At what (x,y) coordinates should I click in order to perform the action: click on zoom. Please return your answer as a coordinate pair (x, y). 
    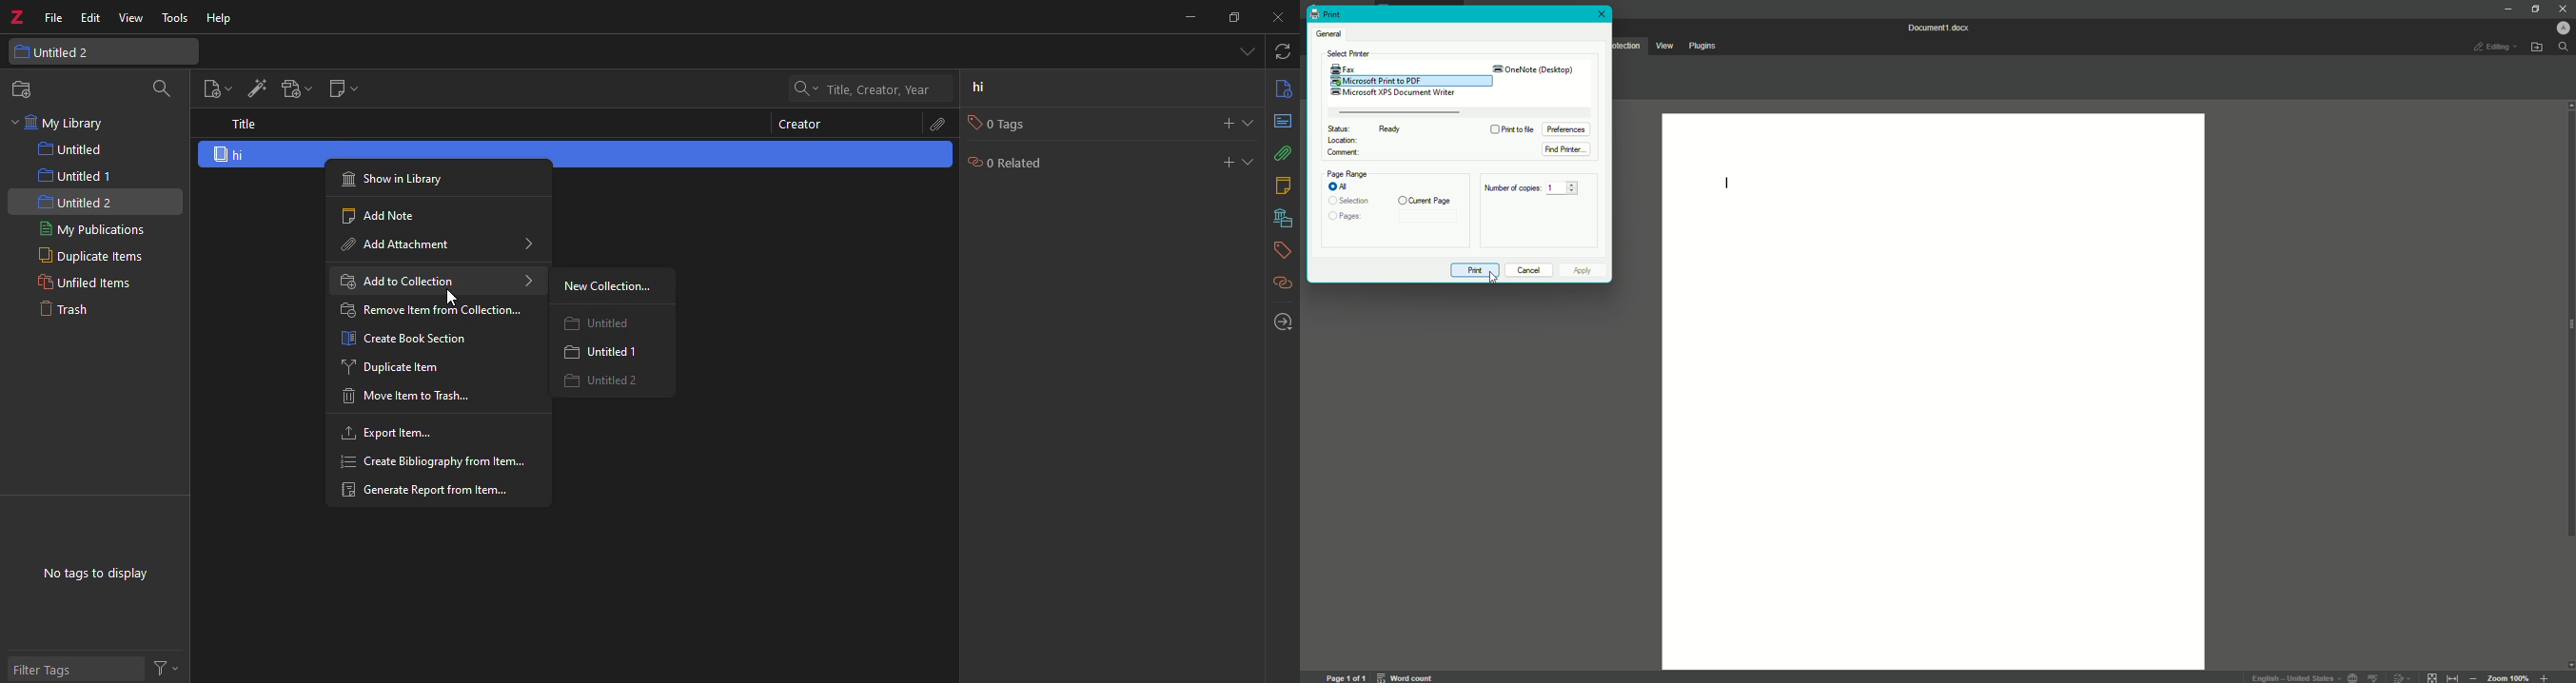
    Looking at the image, I should click on (2509, 677).